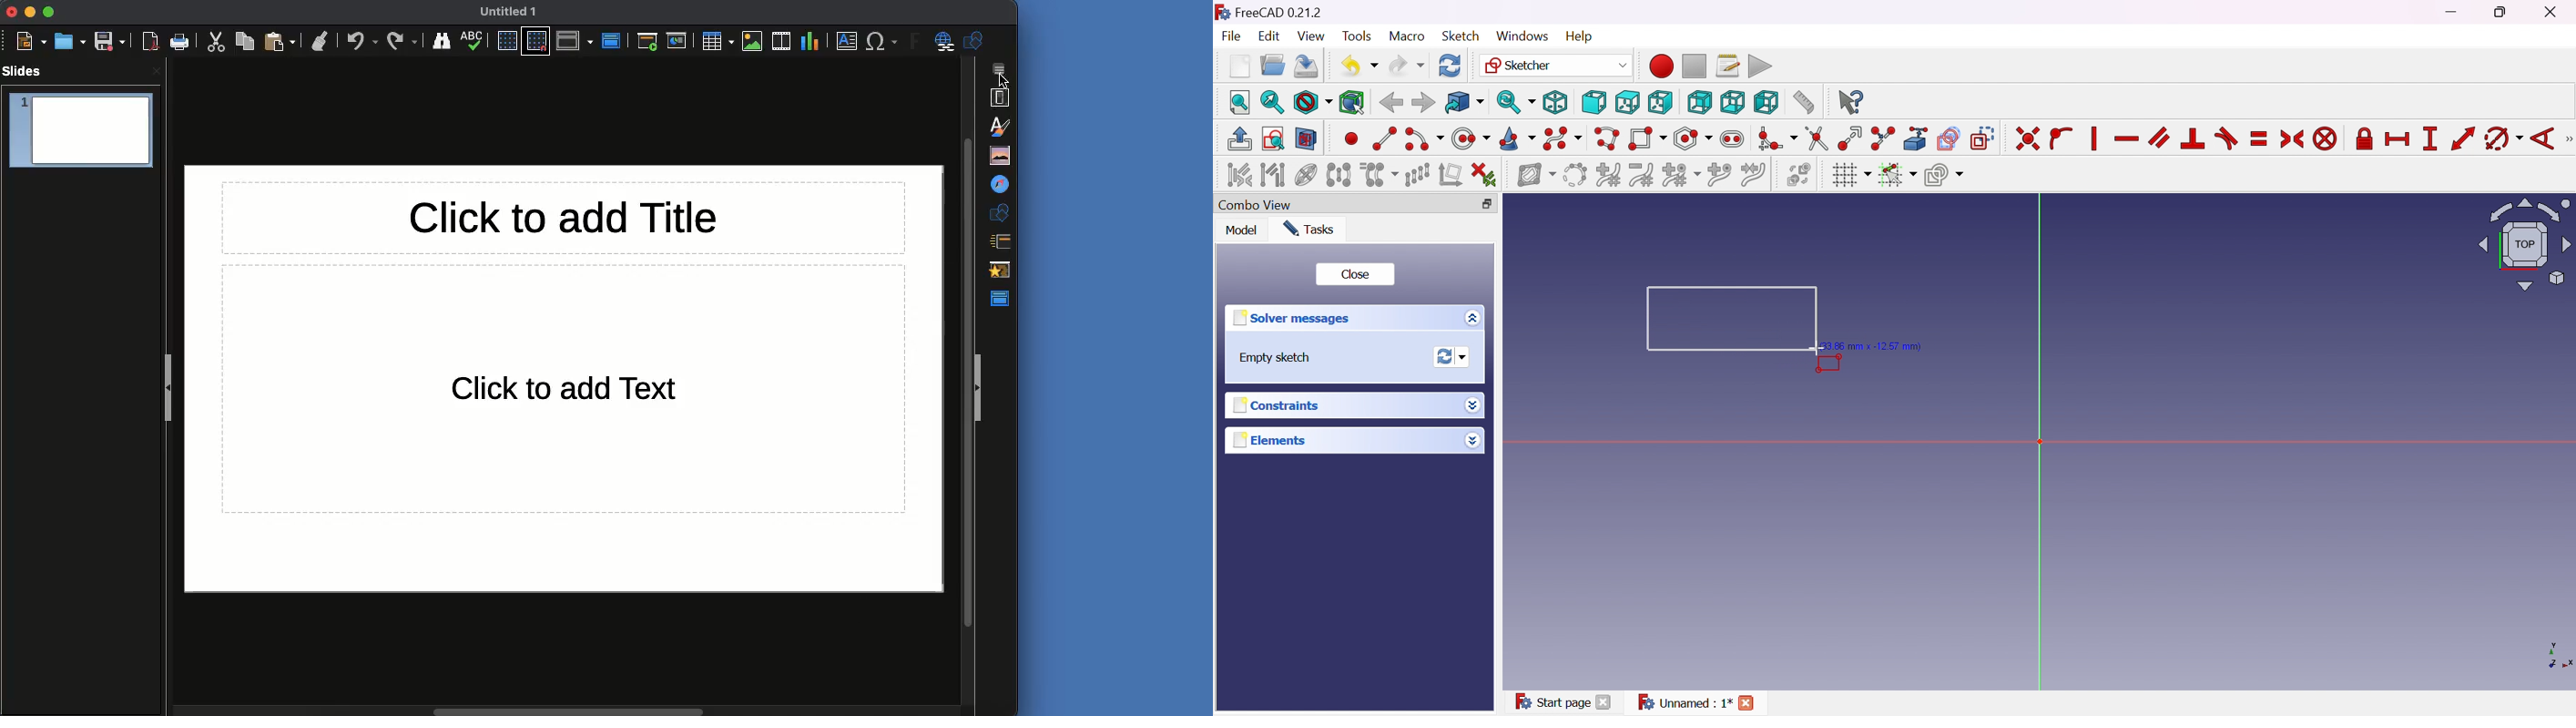 This screenshot has width=2576, height=728. I want to click on Join curves, so click(1752, 175).